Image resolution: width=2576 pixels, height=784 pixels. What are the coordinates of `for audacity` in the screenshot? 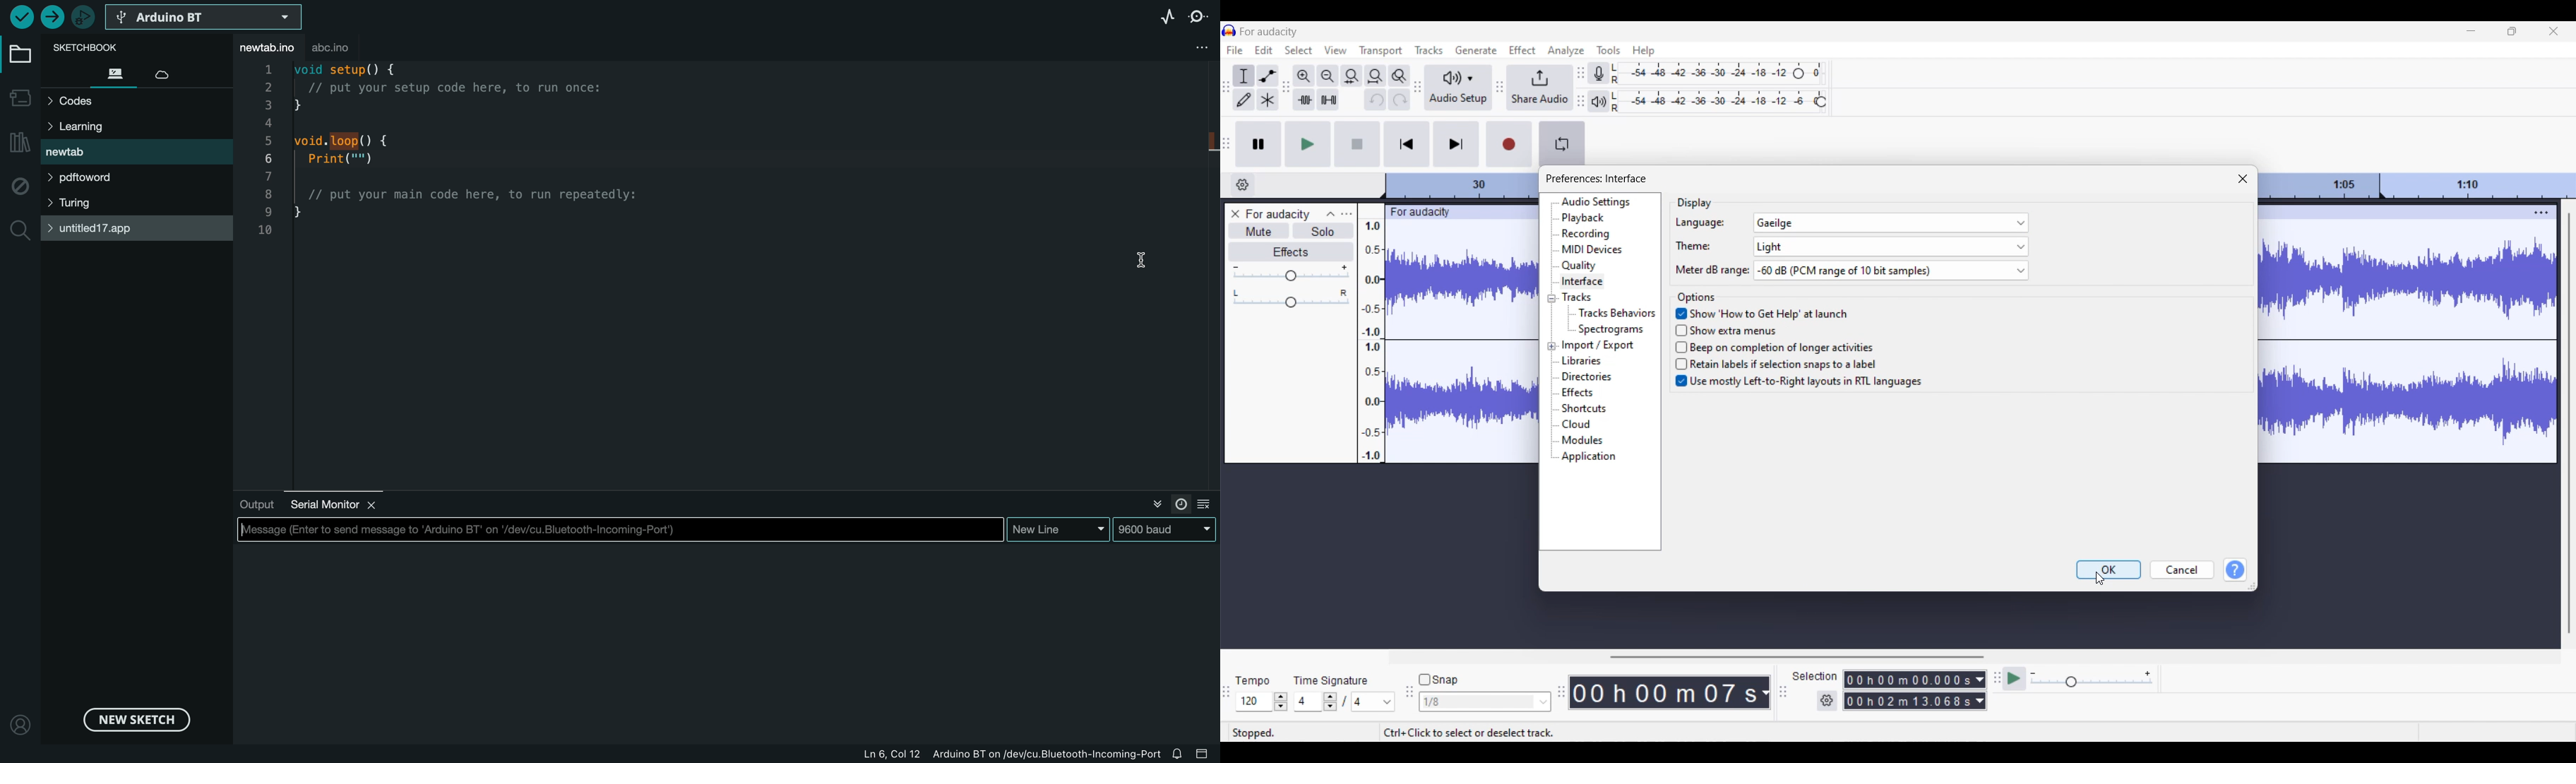 It's located at (1418, 211).